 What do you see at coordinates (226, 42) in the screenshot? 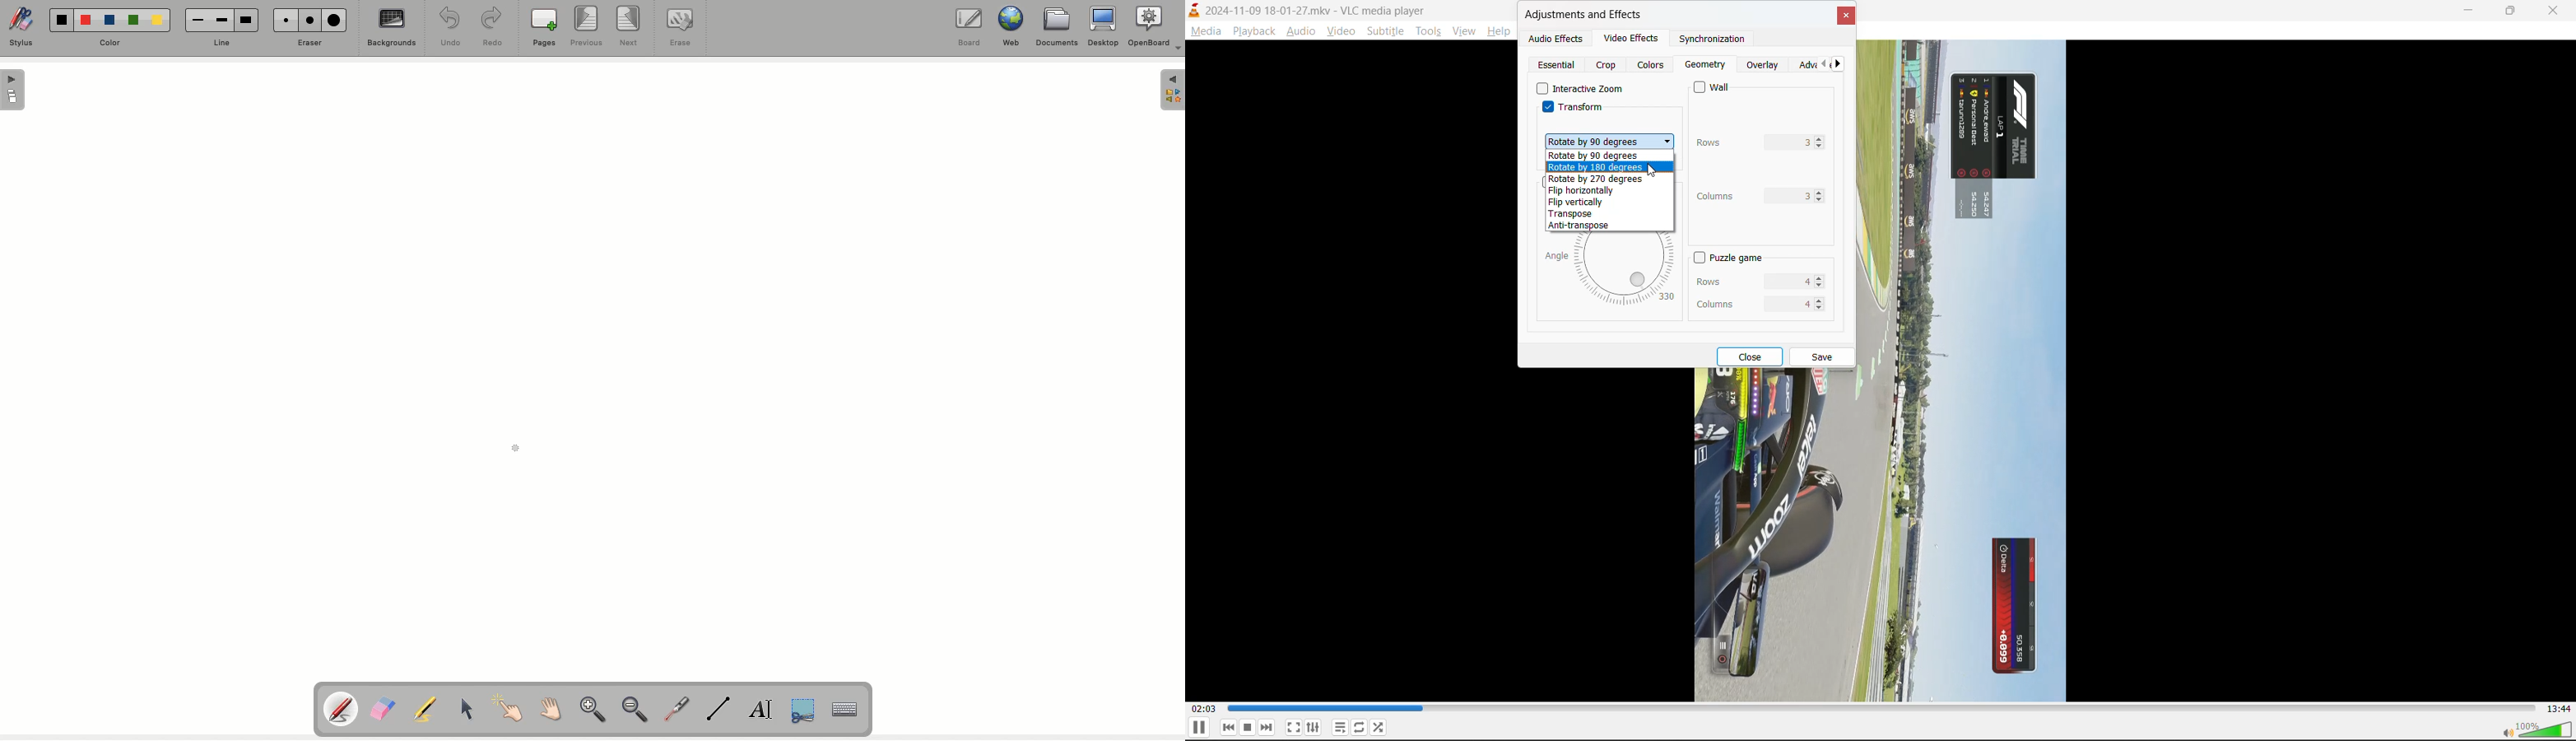
I see `Line` at bounding box center [226, 42].